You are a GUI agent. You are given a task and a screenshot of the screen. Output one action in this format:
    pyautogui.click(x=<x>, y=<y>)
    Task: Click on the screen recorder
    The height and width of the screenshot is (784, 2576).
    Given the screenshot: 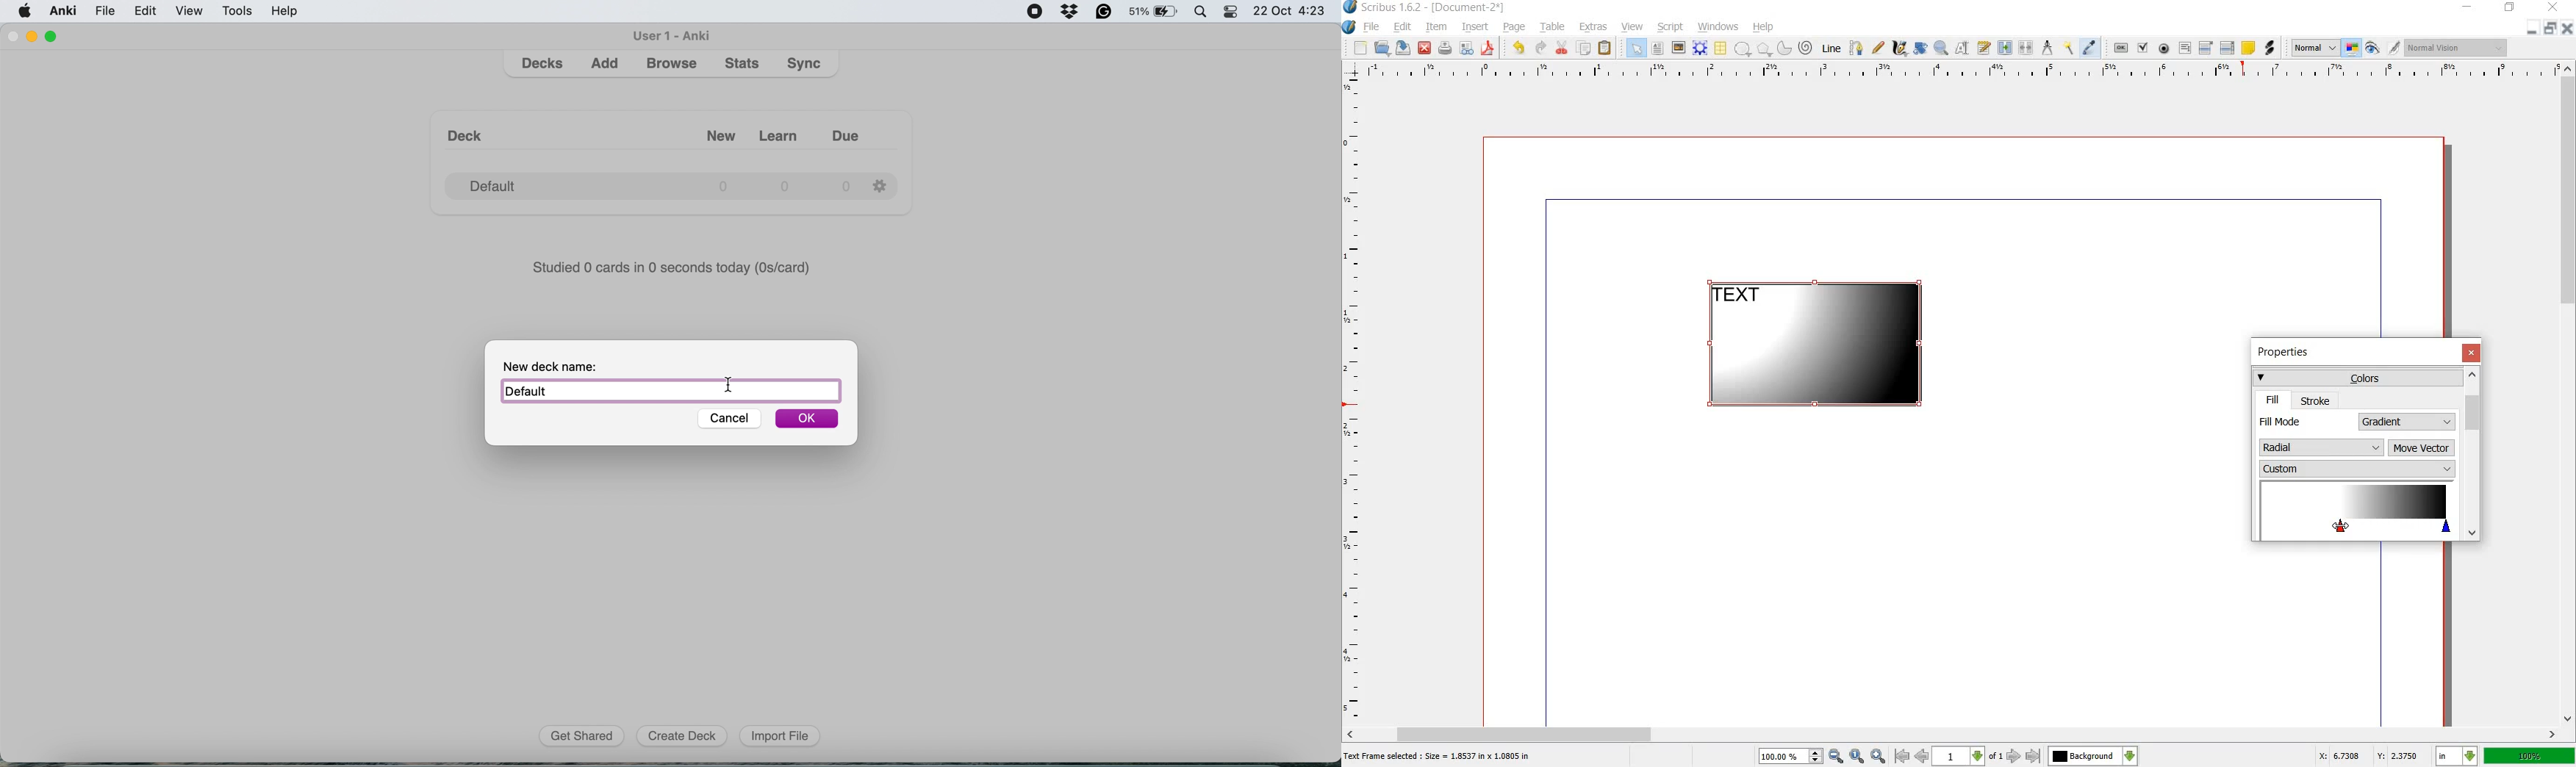 What is the action you would take?
    pyautogui.click(x=1039, y=11)
    